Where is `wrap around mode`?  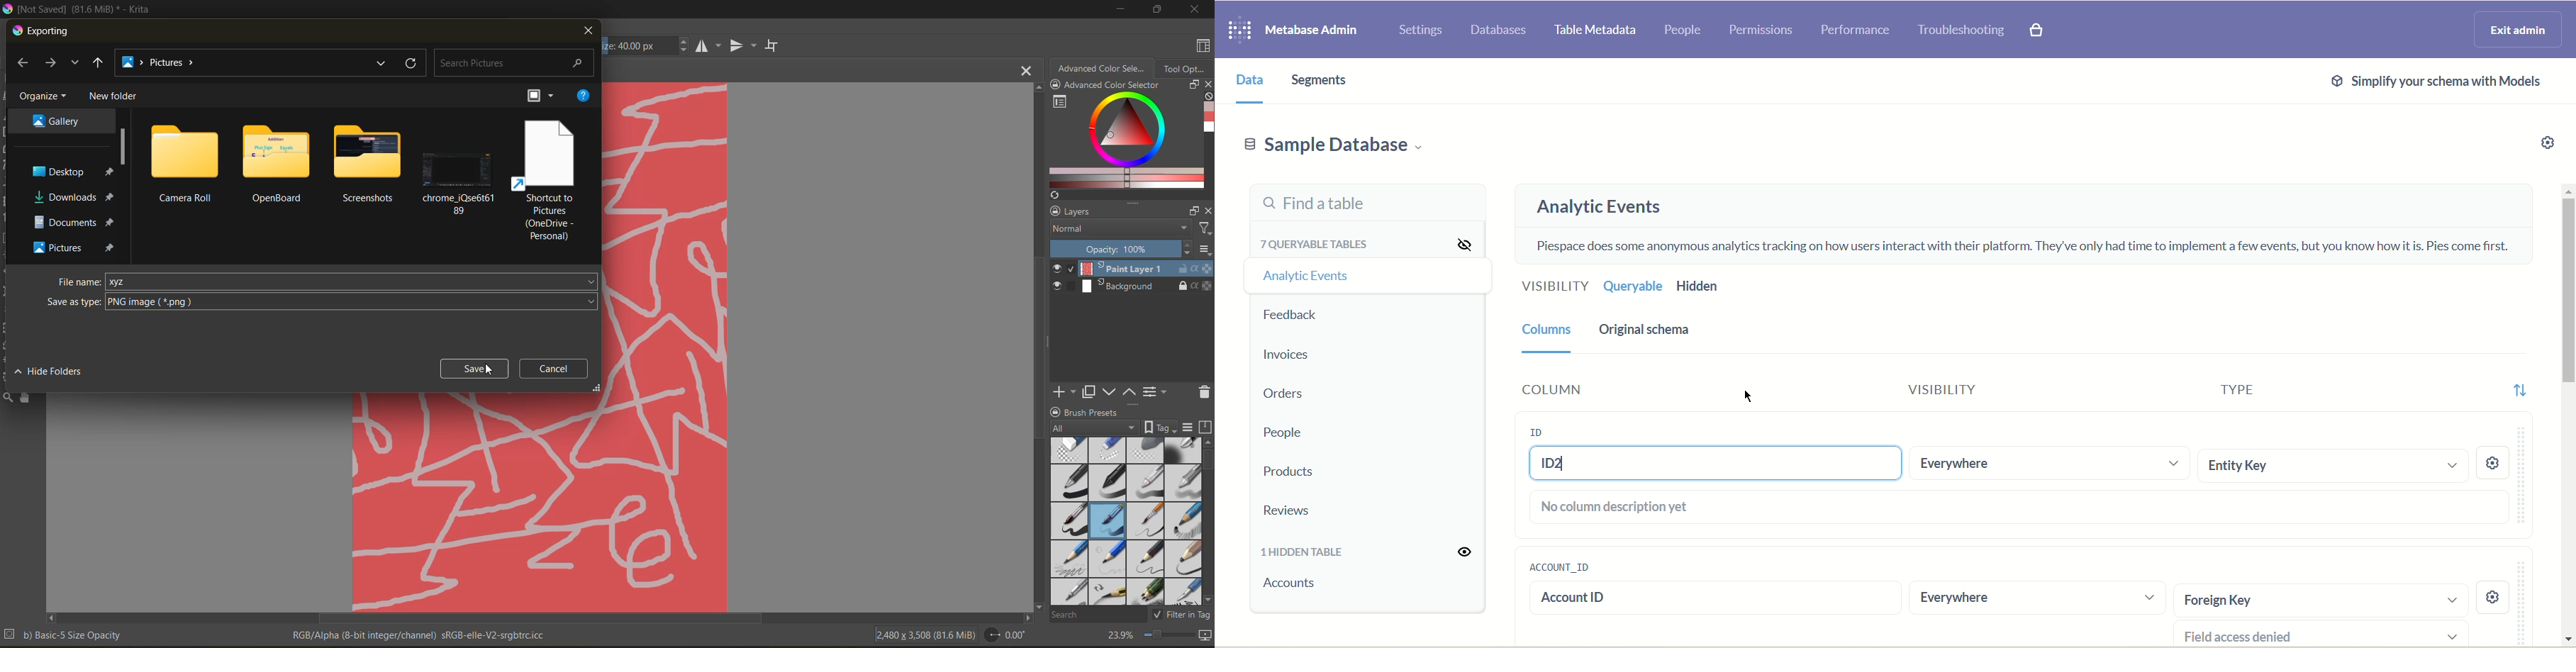
wrap around mode is located at coordinates (775, 46).